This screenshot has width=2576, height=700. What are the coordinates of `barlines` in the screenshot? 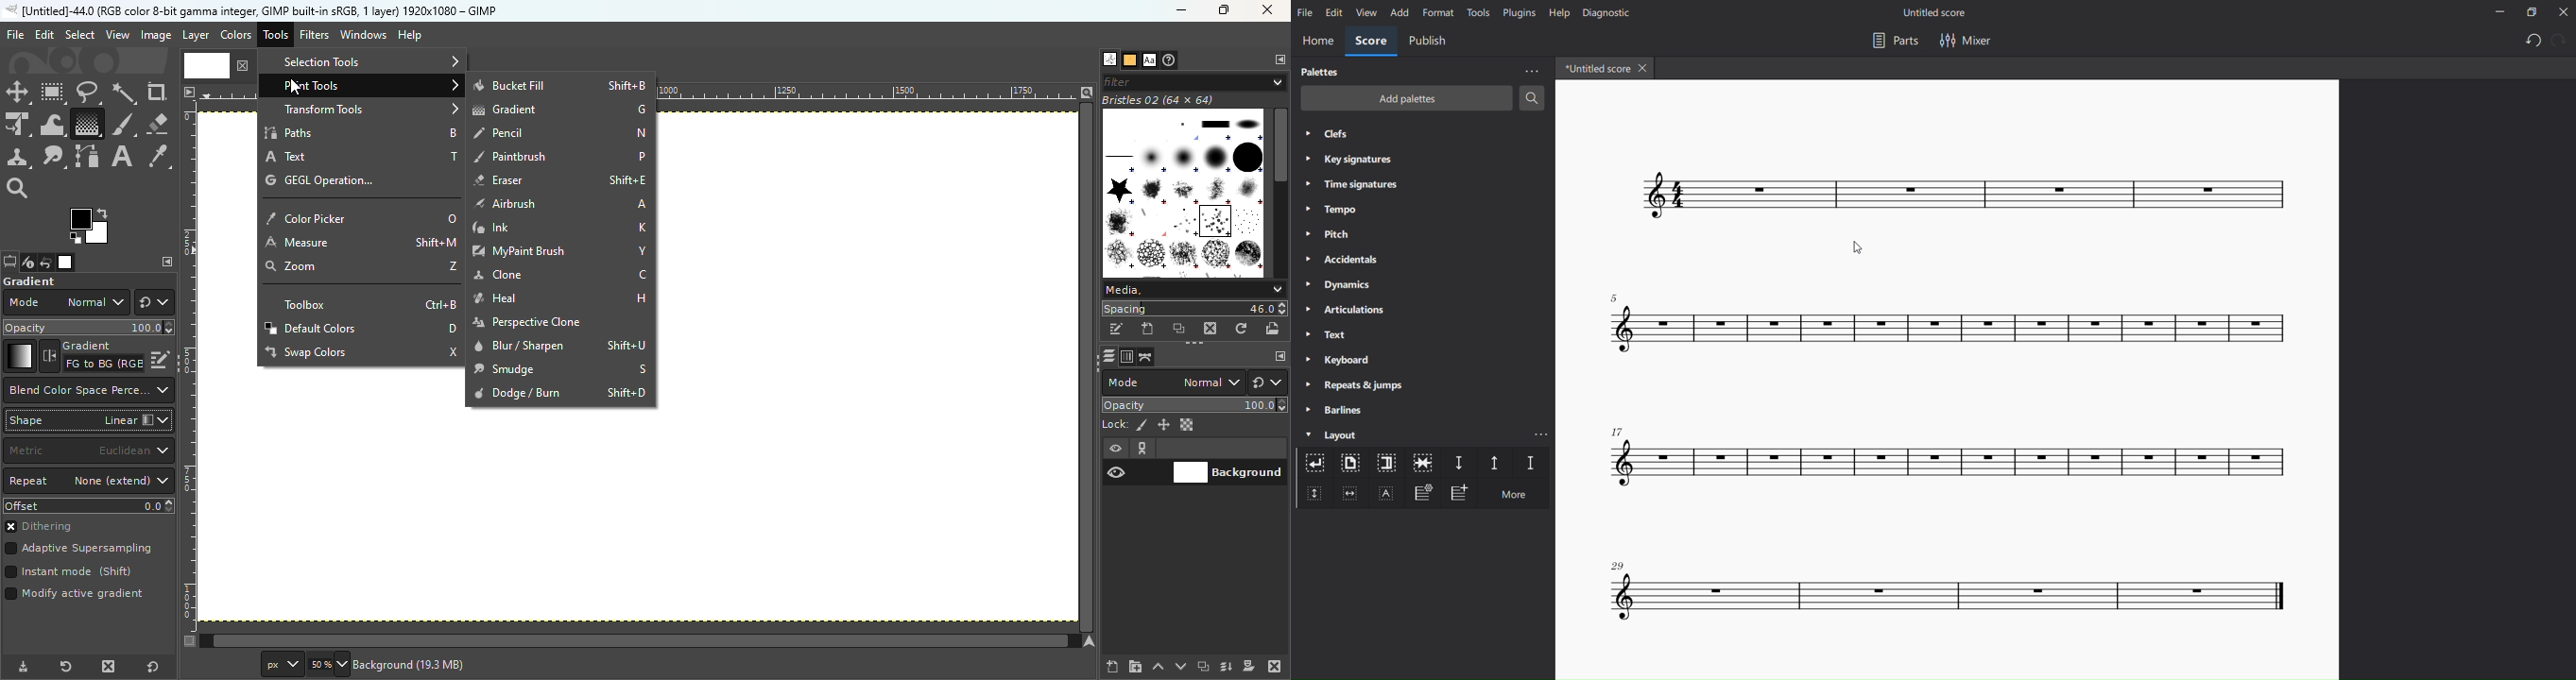 It's located at (1336, 410).